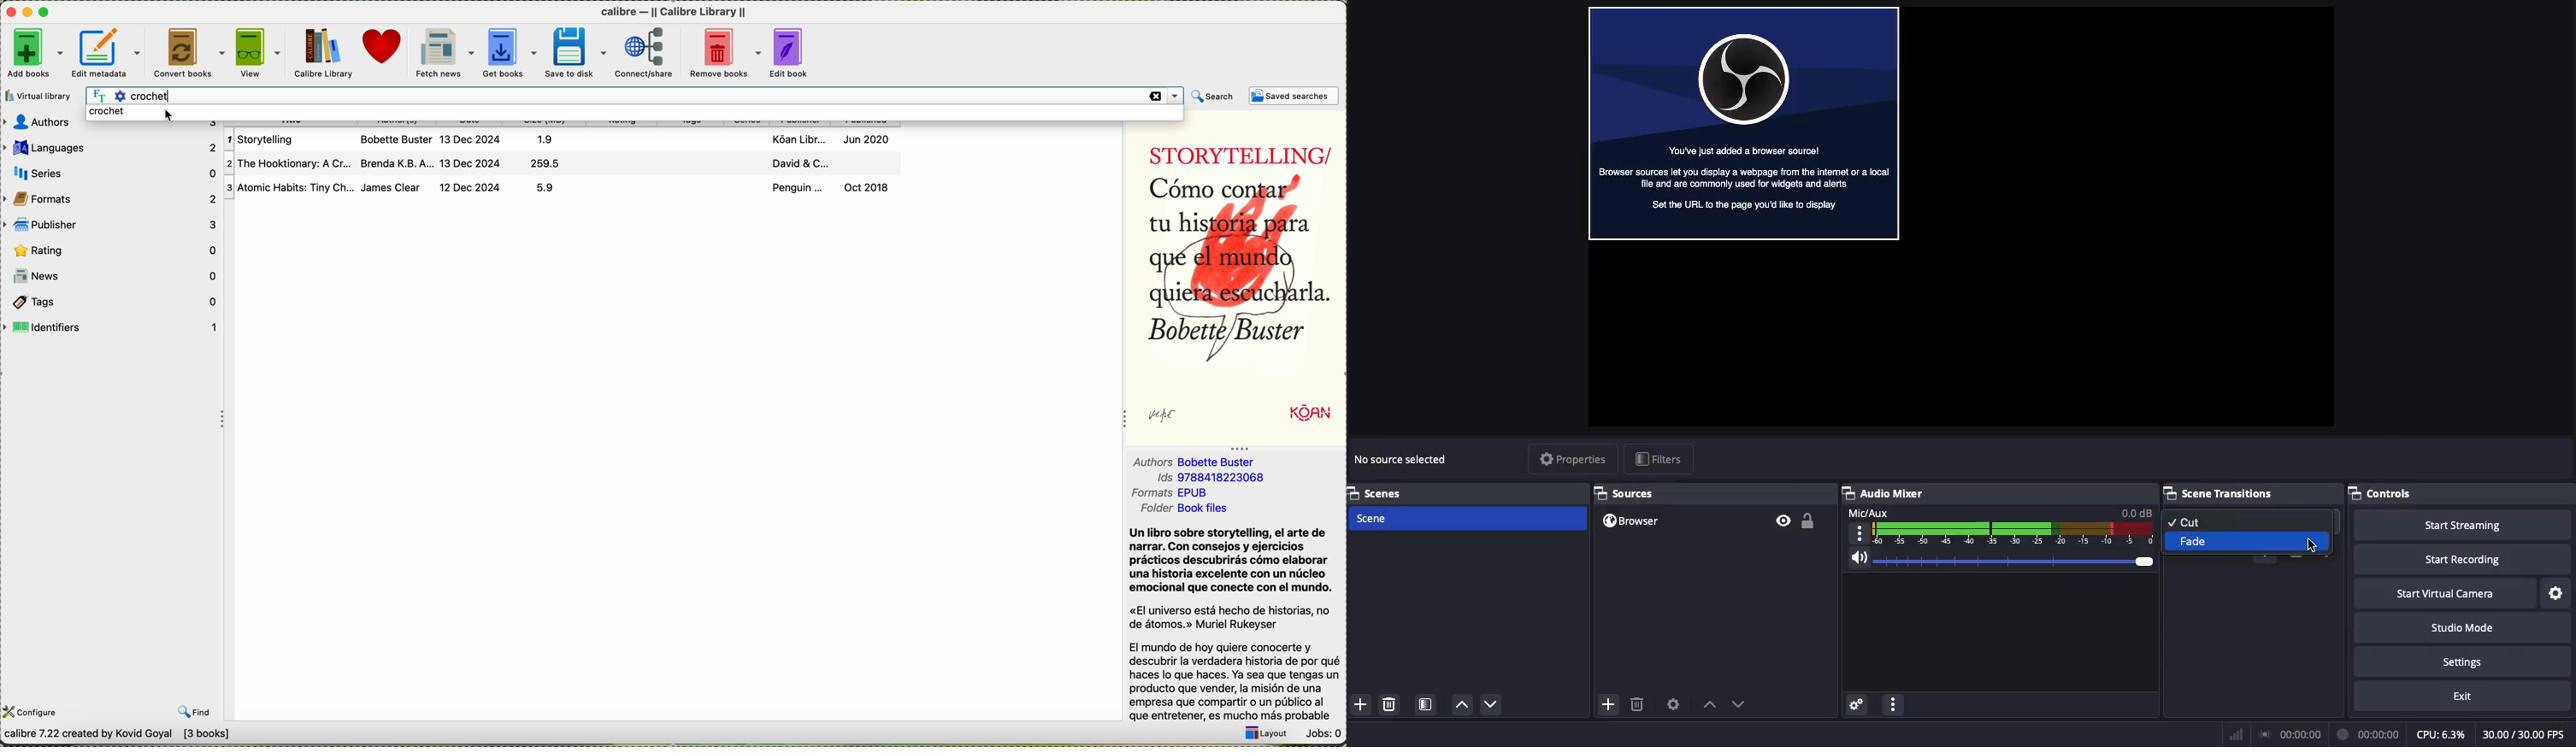  What do you see at coordinates (1859, 703) in the screenshot?
I see `Advanced audio menu` at bounding box center [1859, 703].